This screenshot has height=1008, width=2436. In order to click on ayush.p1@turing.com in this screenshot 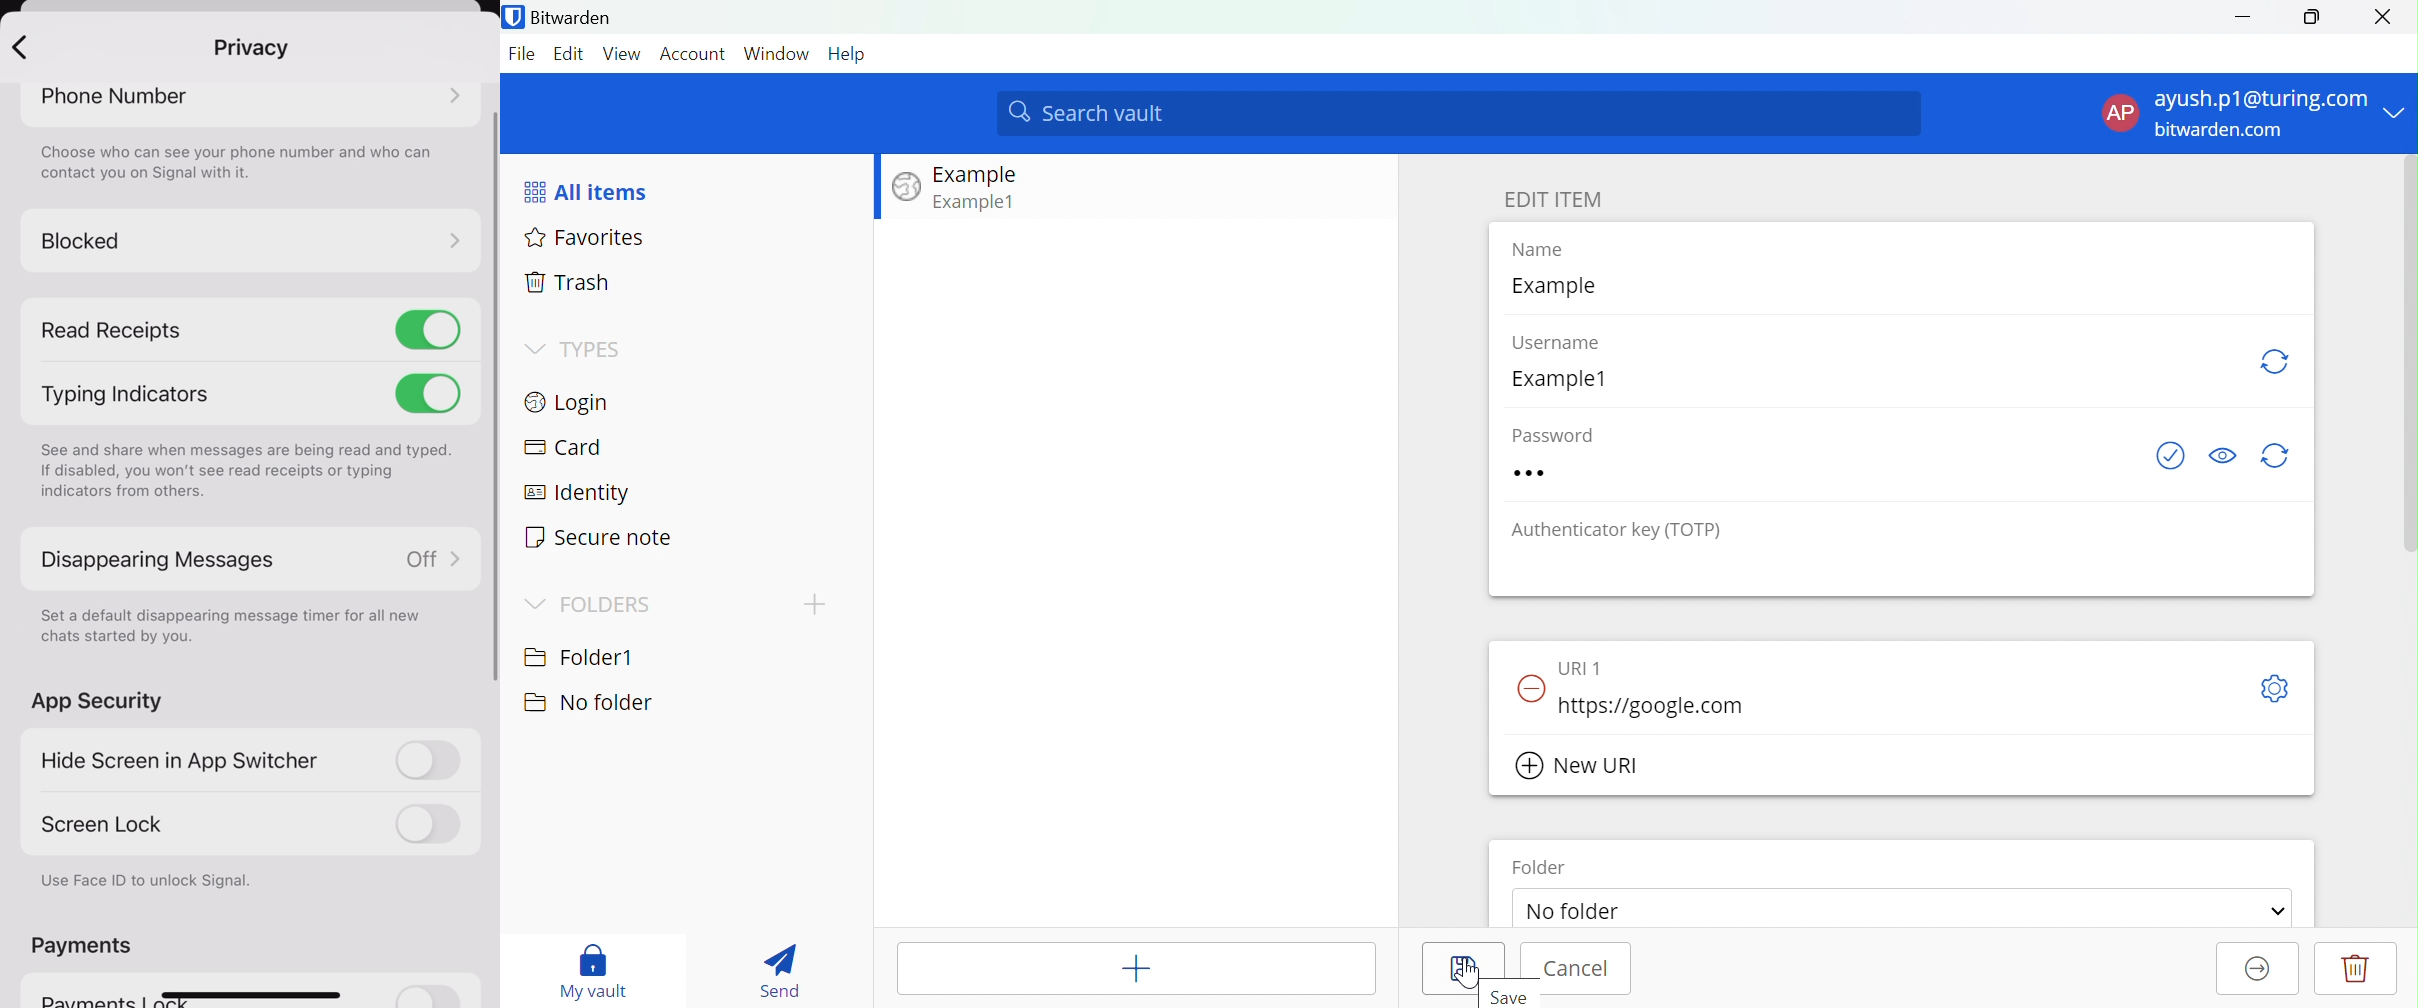, I will do `click(2263, 99)`.